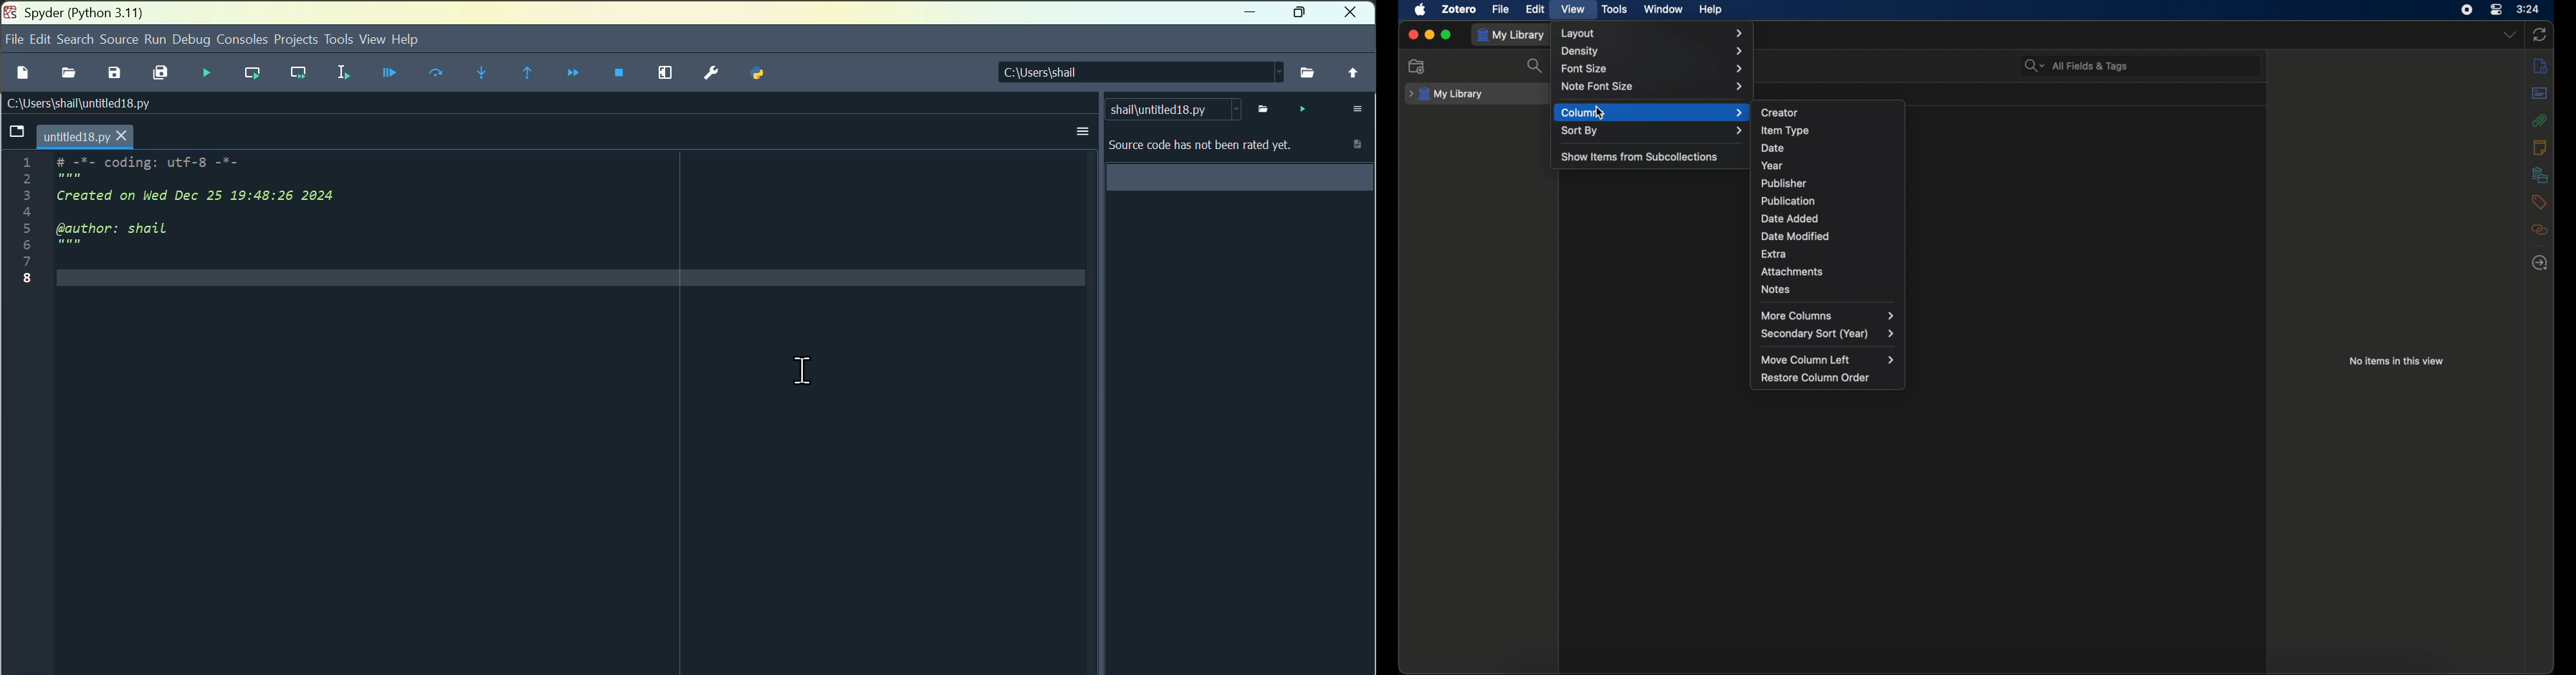 The image size is (2576, 700). I want to click on tab - untitled18.py, so click(70, 135).